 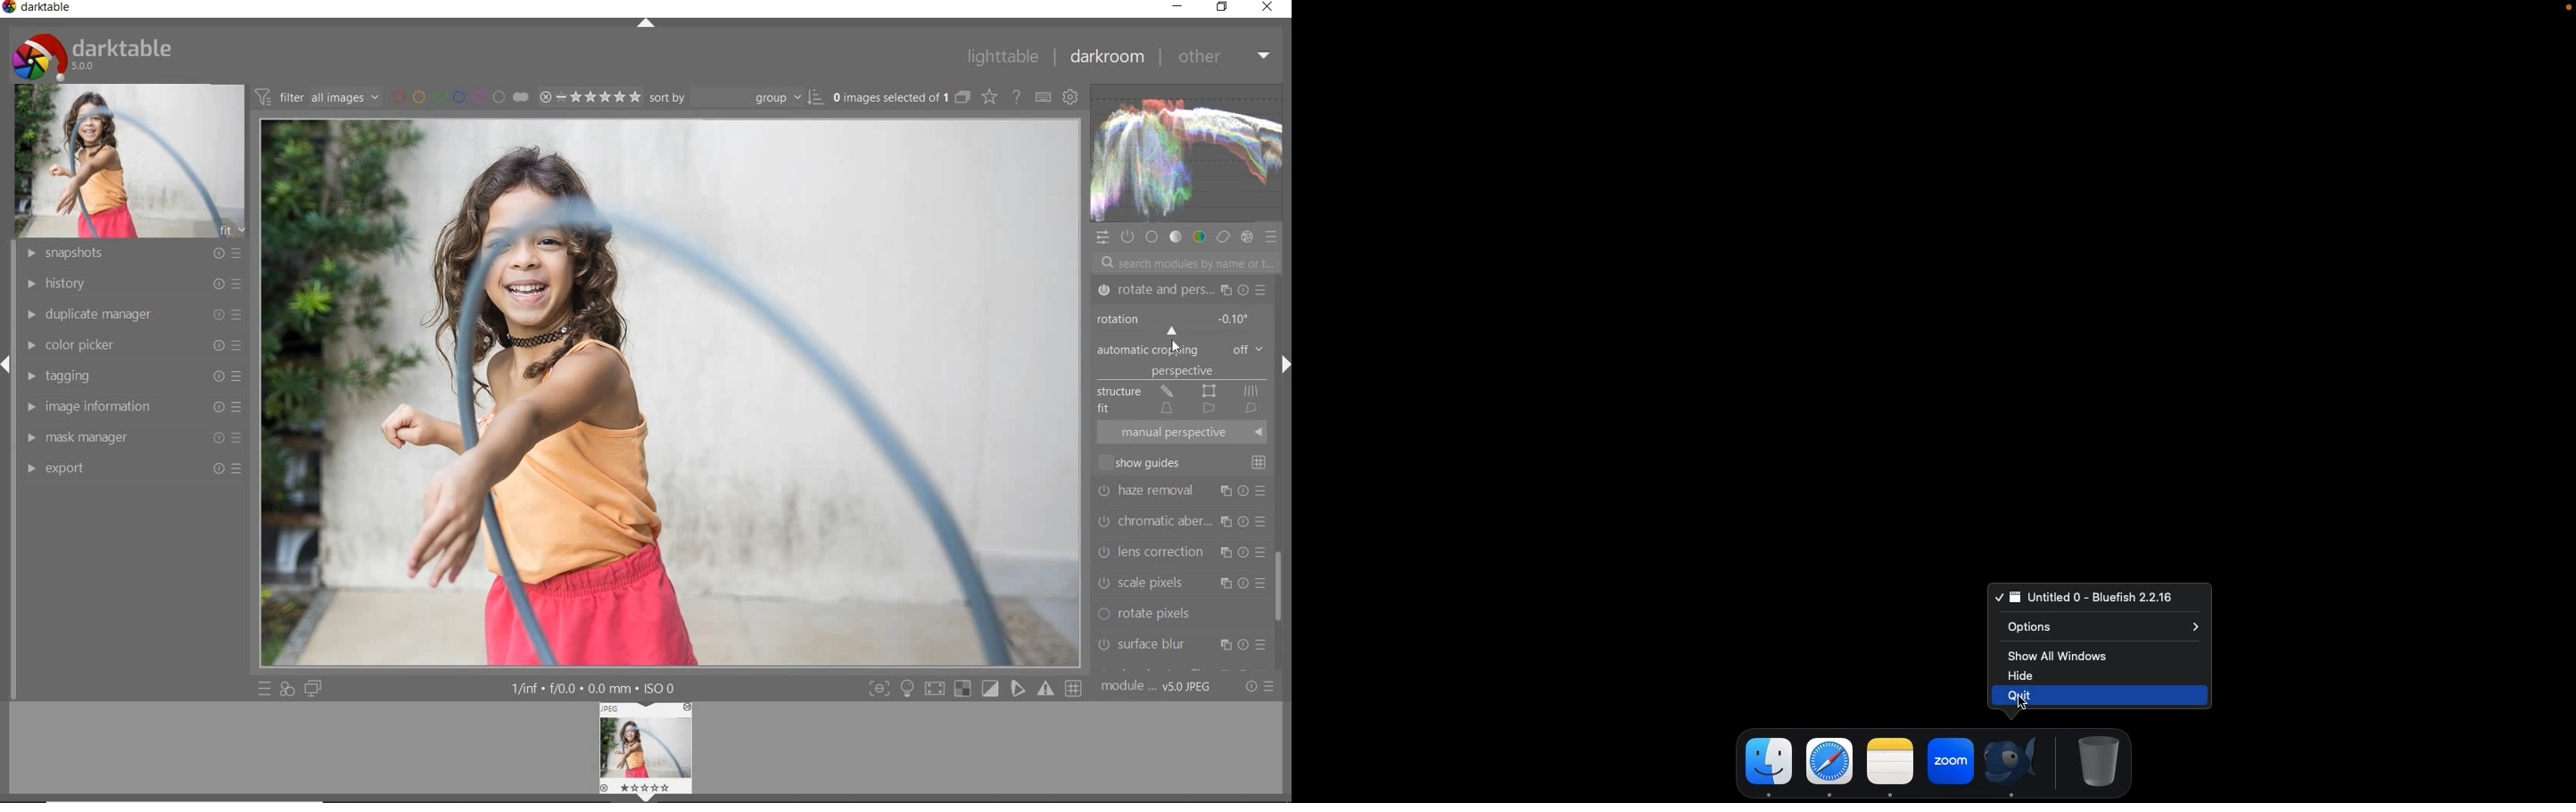 What do you see at coordinates (1175, 339) in the screenshot?
I see `CURSOR POSITION` at bounding box center [1175, 339].